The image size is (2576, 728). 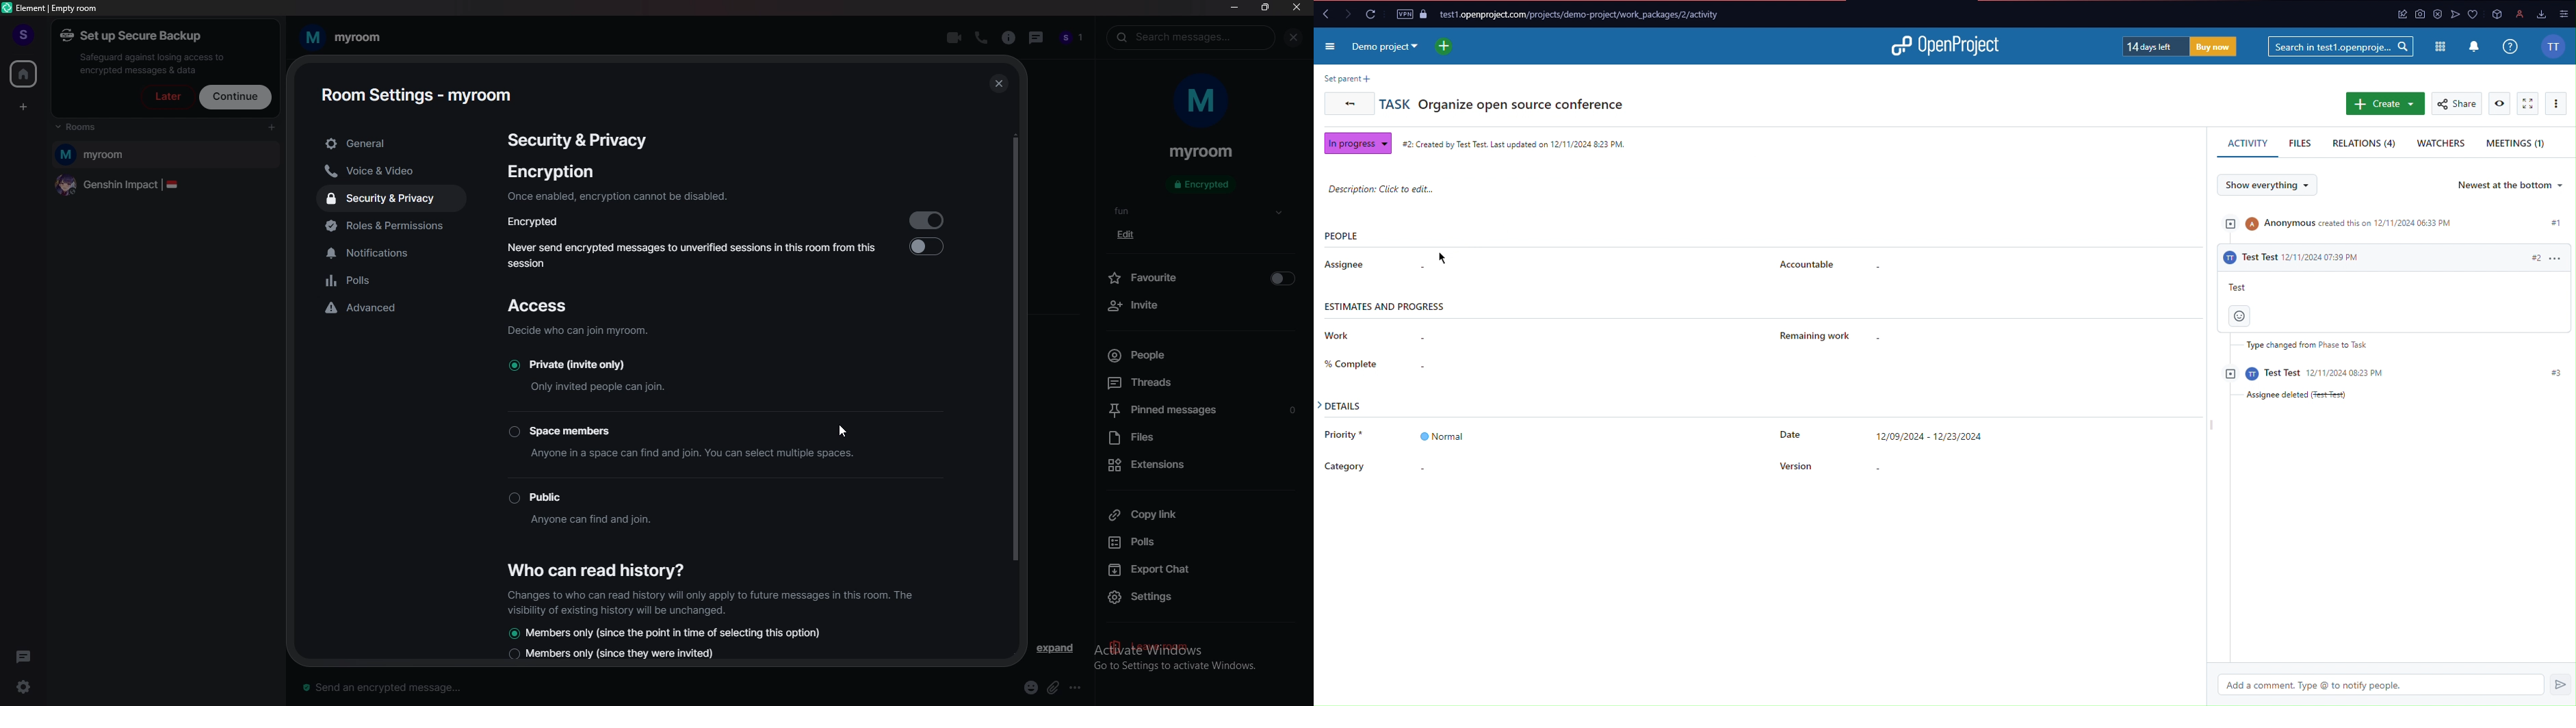 I want to click on export chat, so click(x=1199, y=570).